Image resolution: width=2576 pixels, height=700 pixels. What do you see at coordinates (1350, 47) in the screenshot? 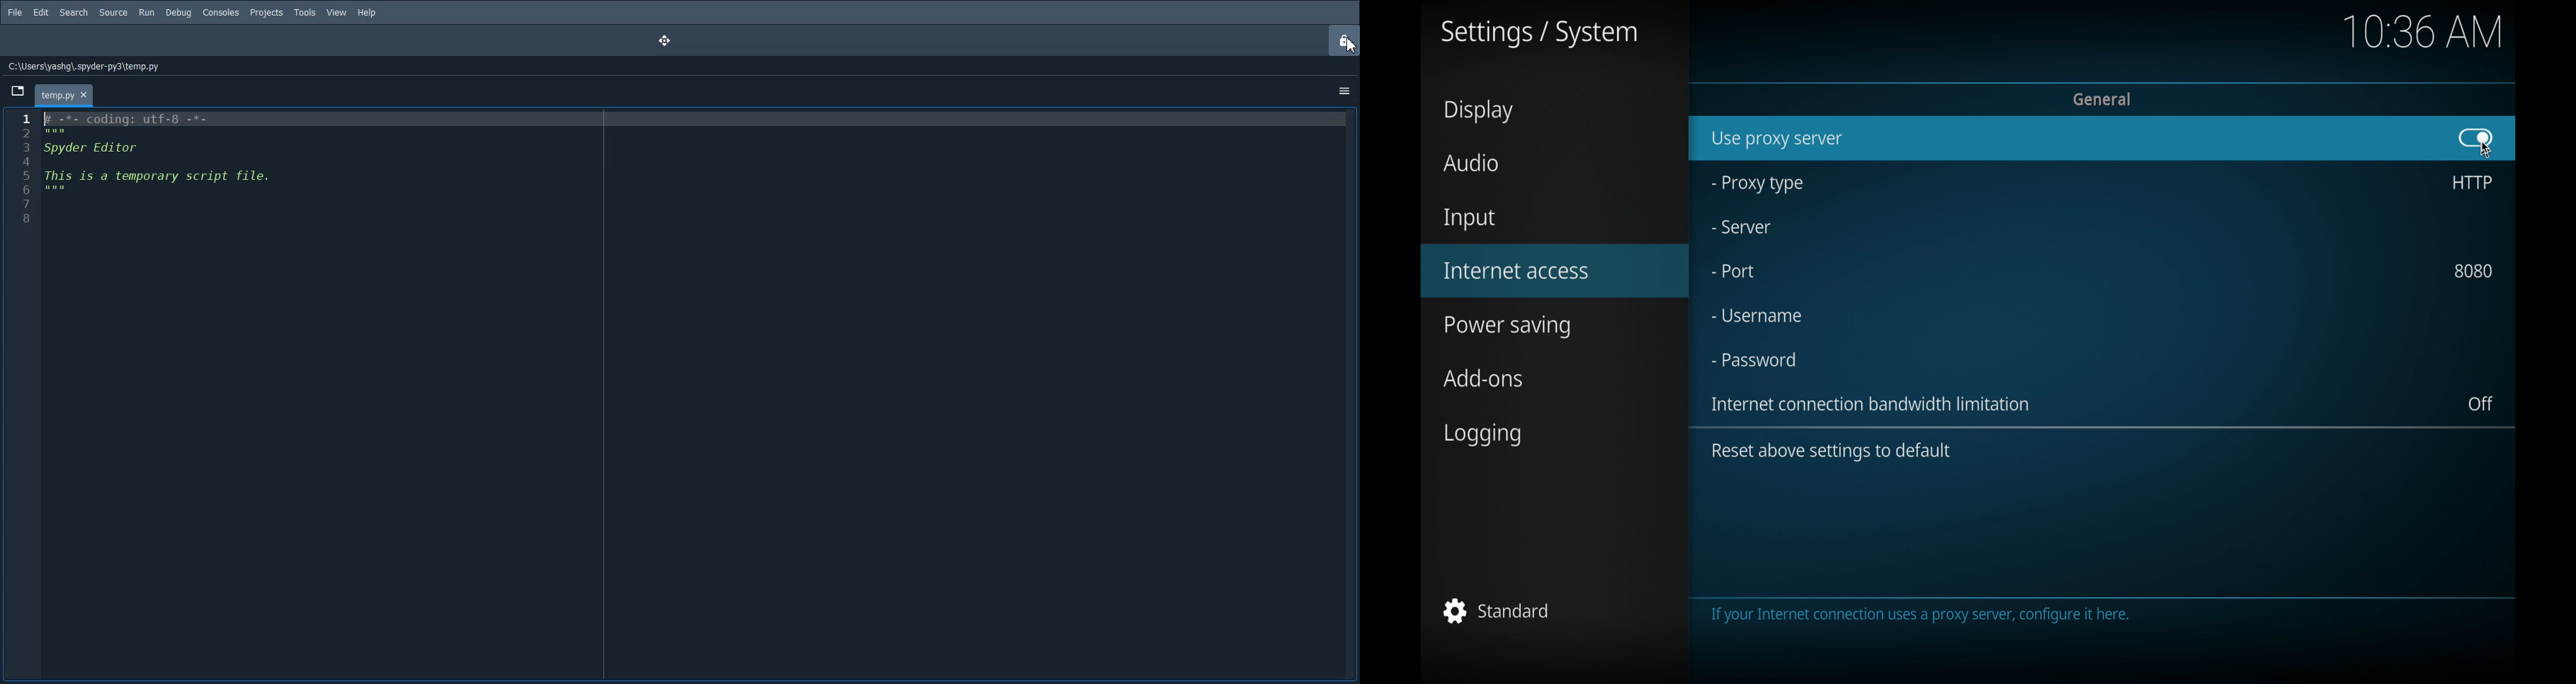
I see `Cursor` at bounding box center [1350, 47].